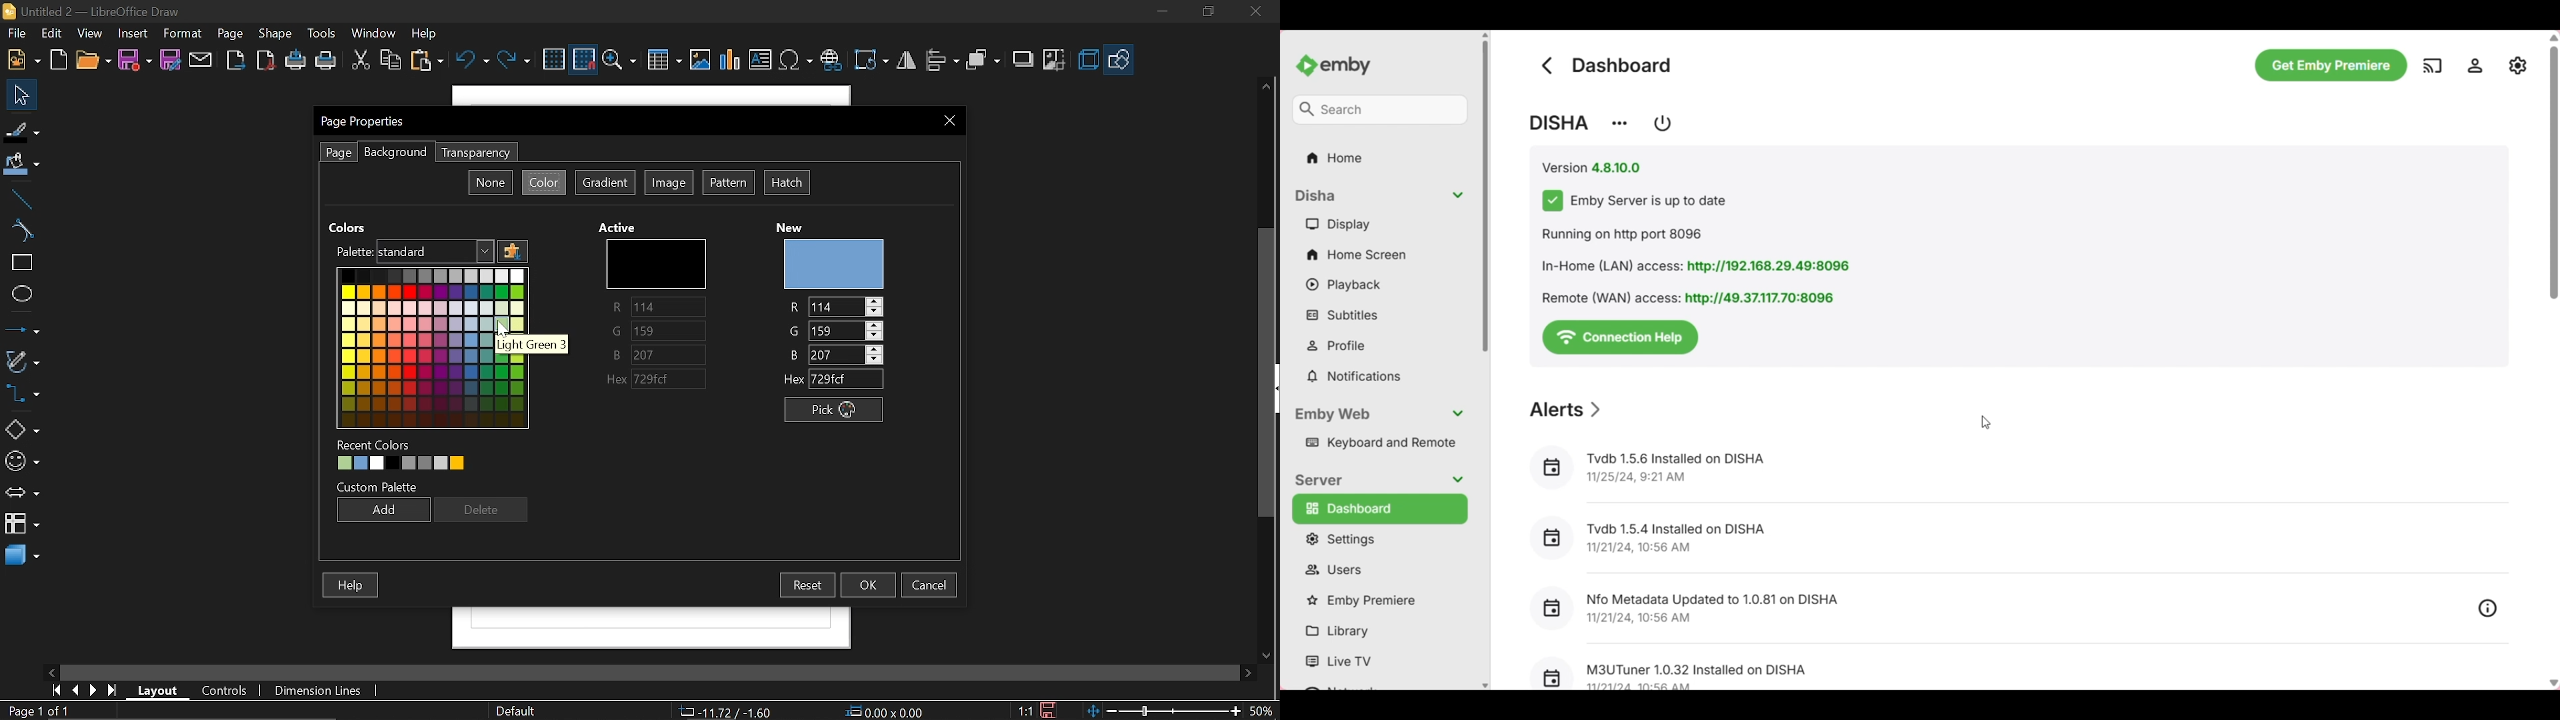 This screenshot has width=2576, height=728. Describe the element at coordinates (158, 689) in the screenshot. I see `Layout` at that location.